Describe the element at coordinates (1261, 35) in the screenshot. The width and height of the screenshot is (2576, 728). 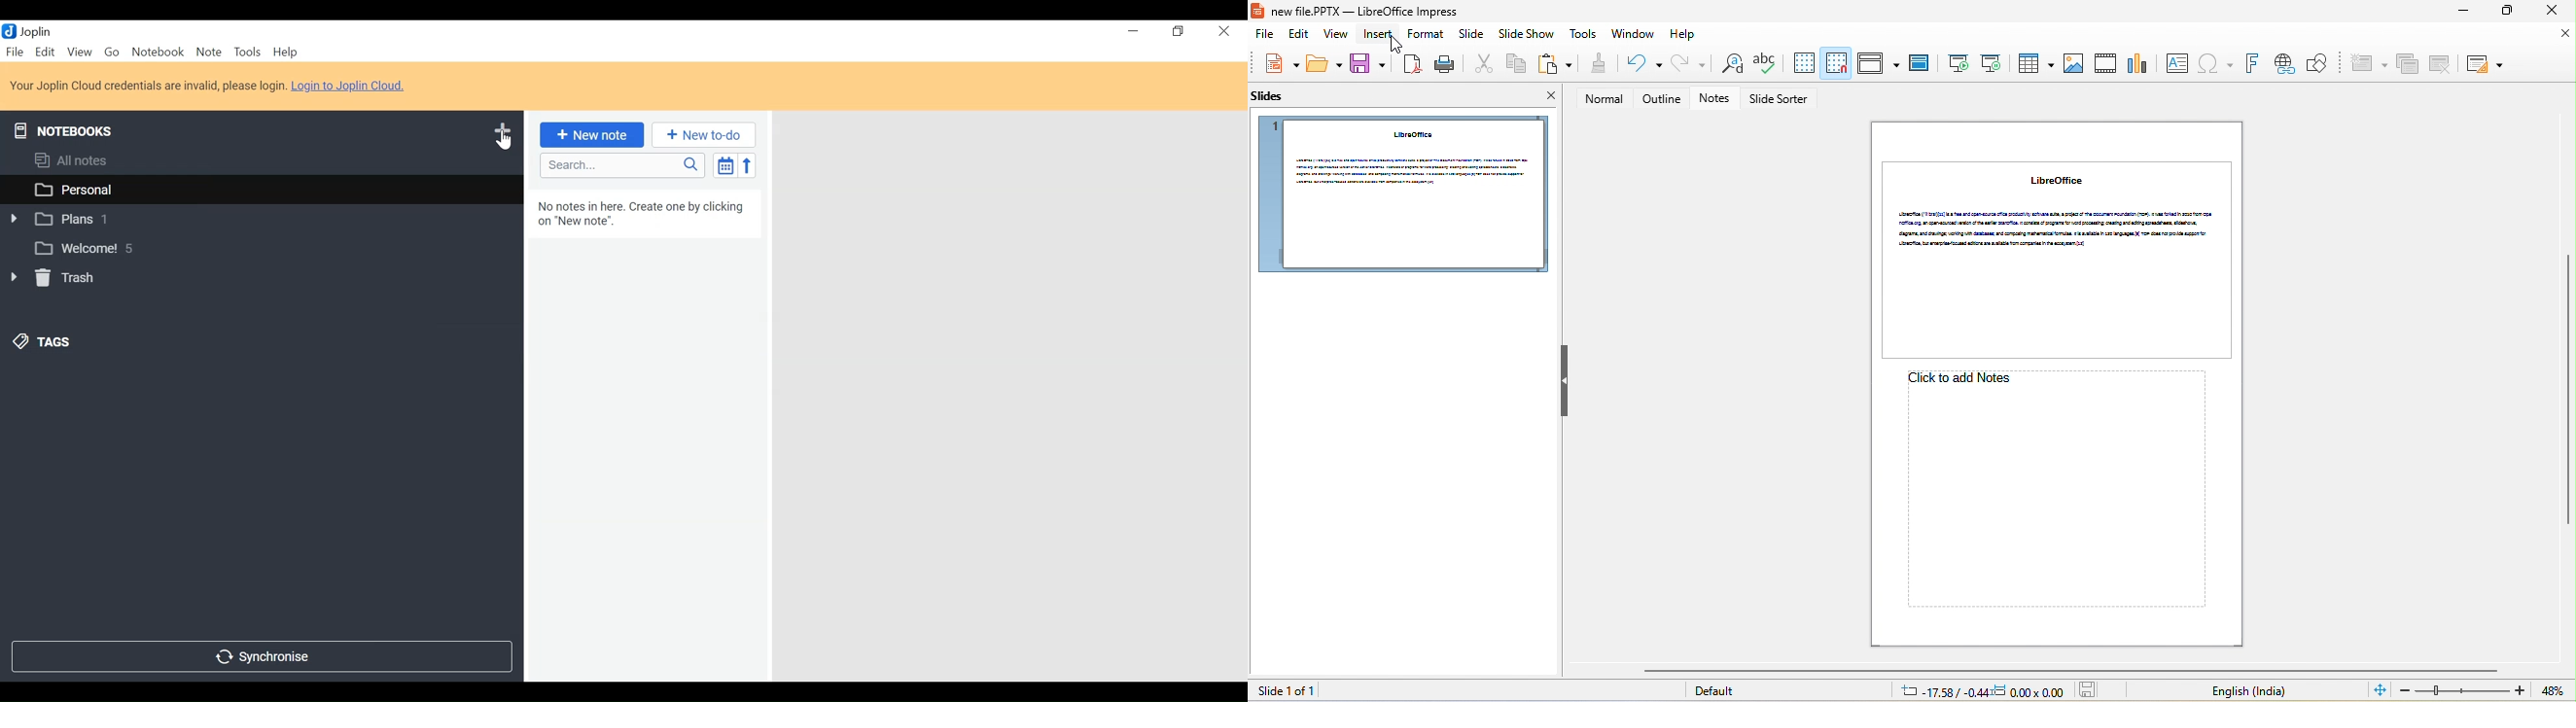
I see `file` at that location.